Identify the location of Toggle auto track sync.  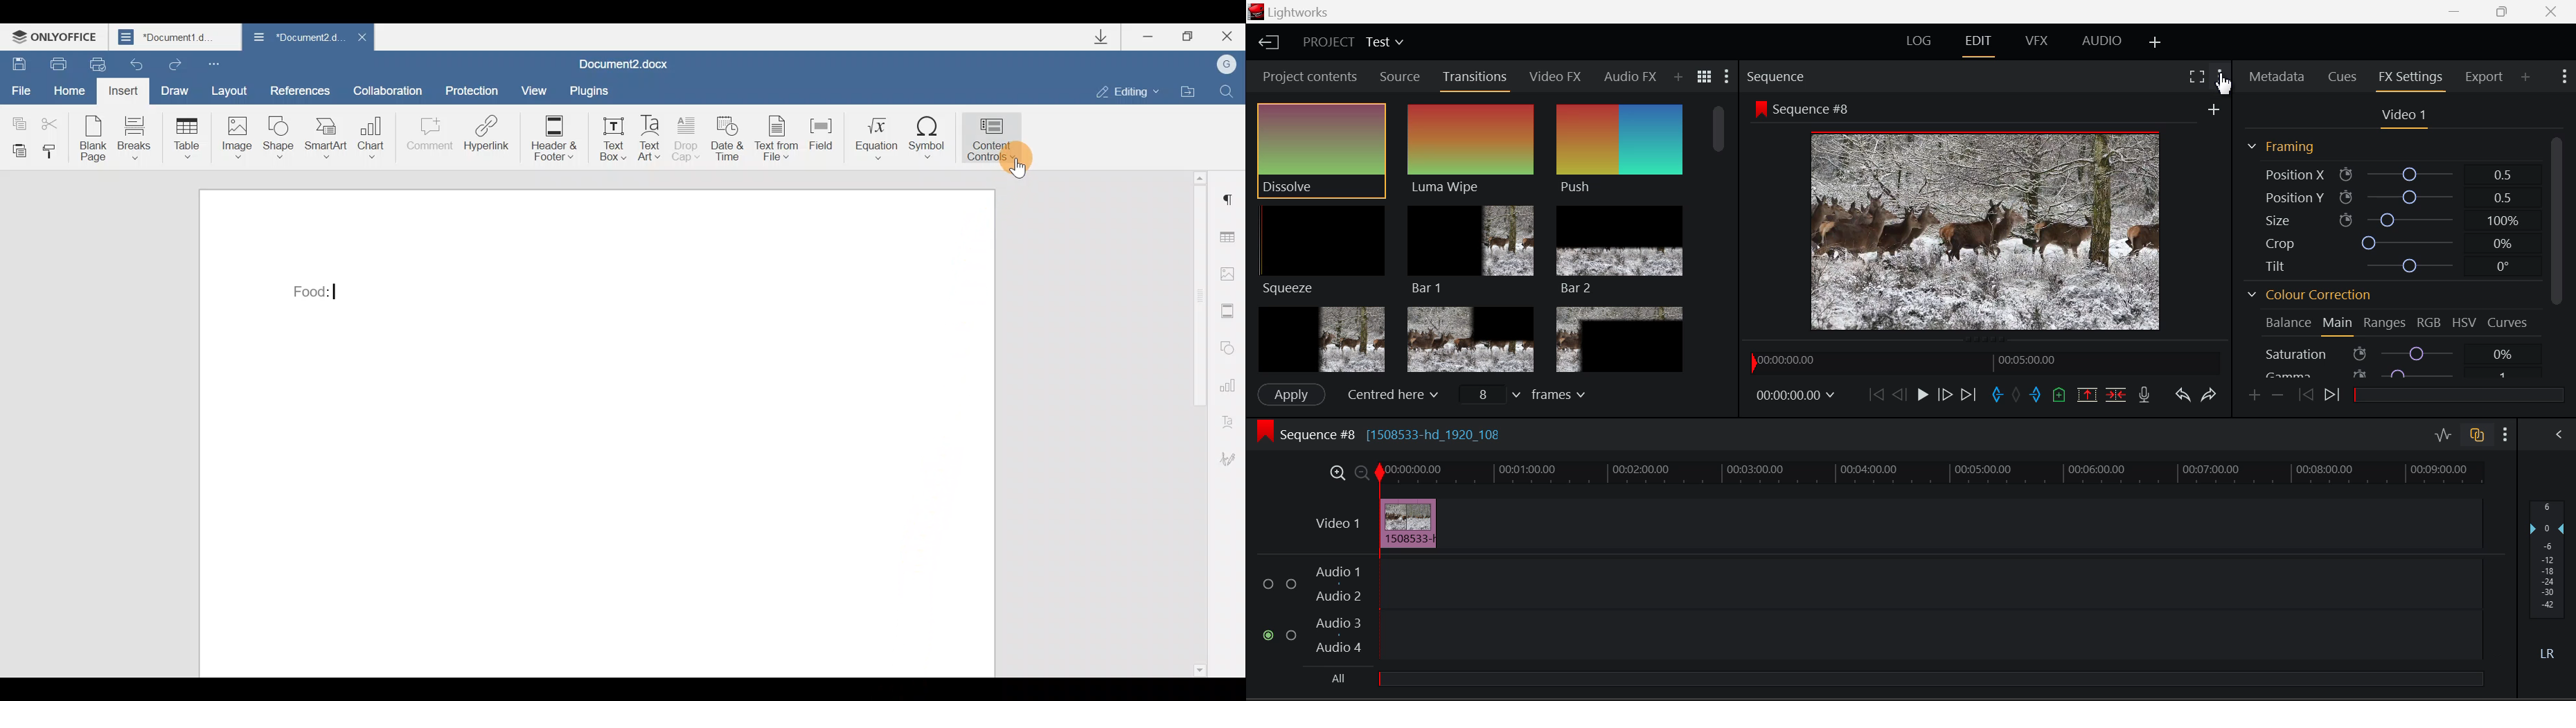
(2478, 436).